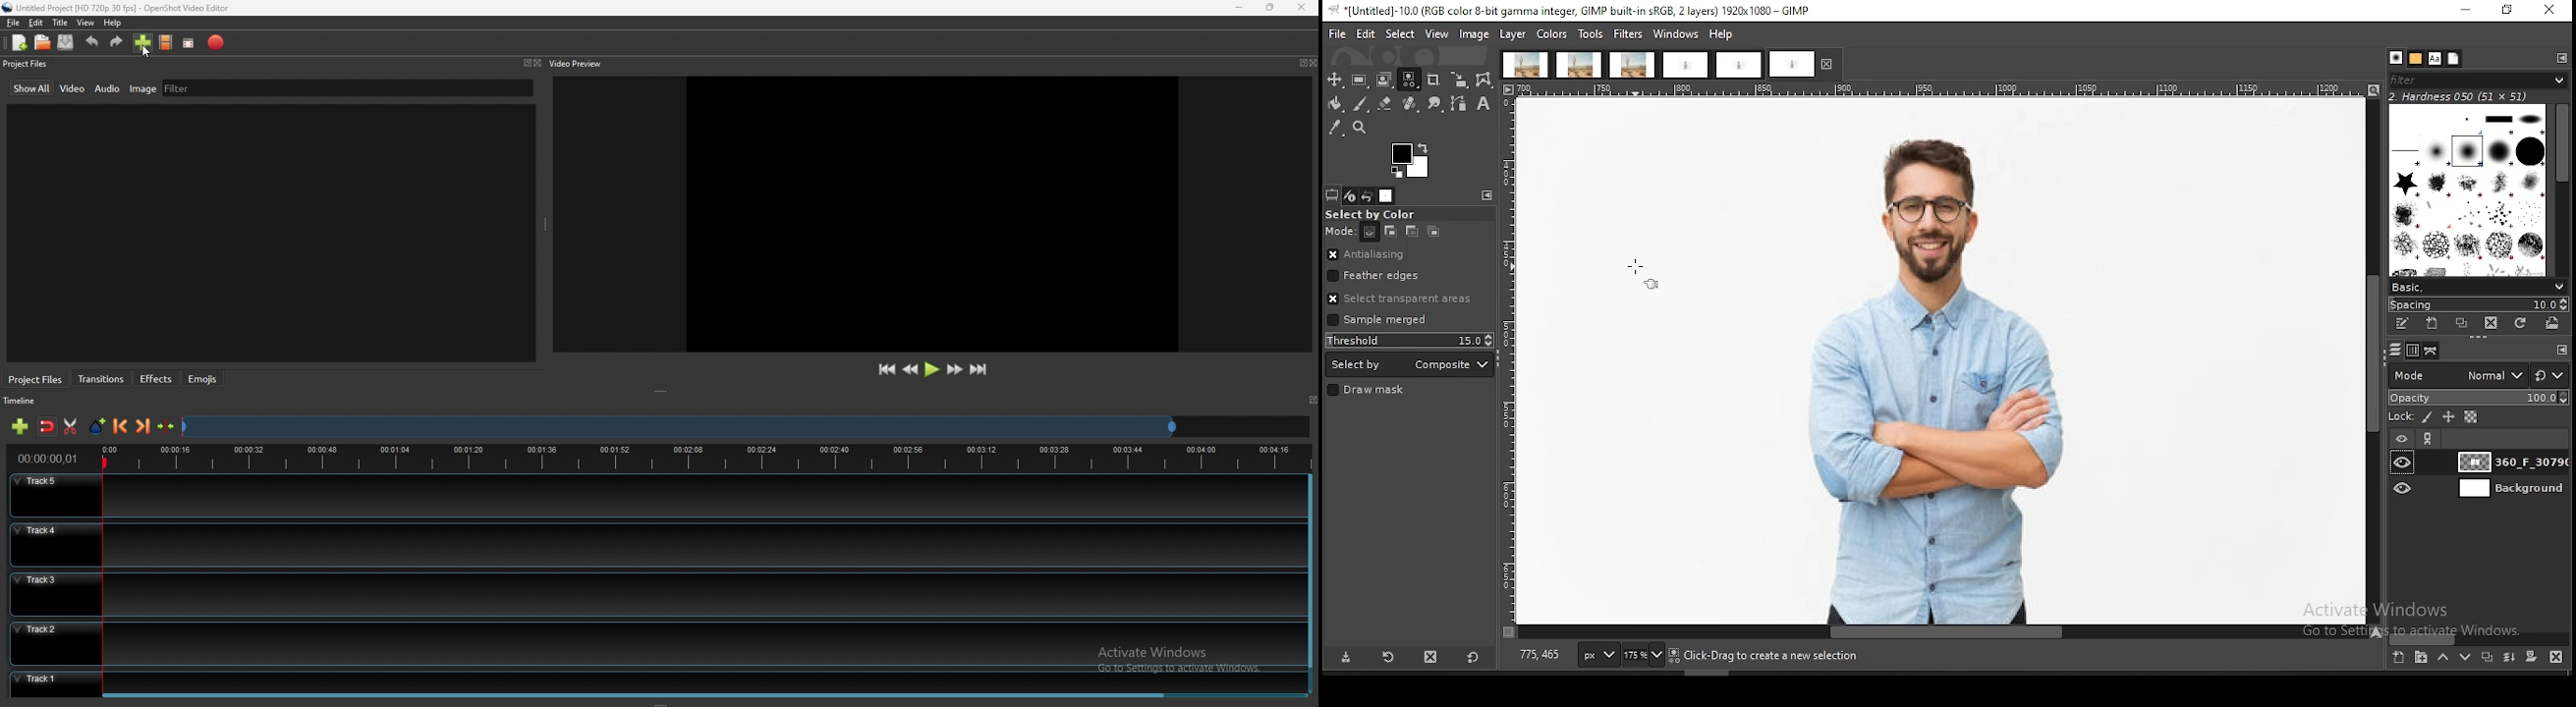  I want to click on open brush as image, so click(2551, 323).